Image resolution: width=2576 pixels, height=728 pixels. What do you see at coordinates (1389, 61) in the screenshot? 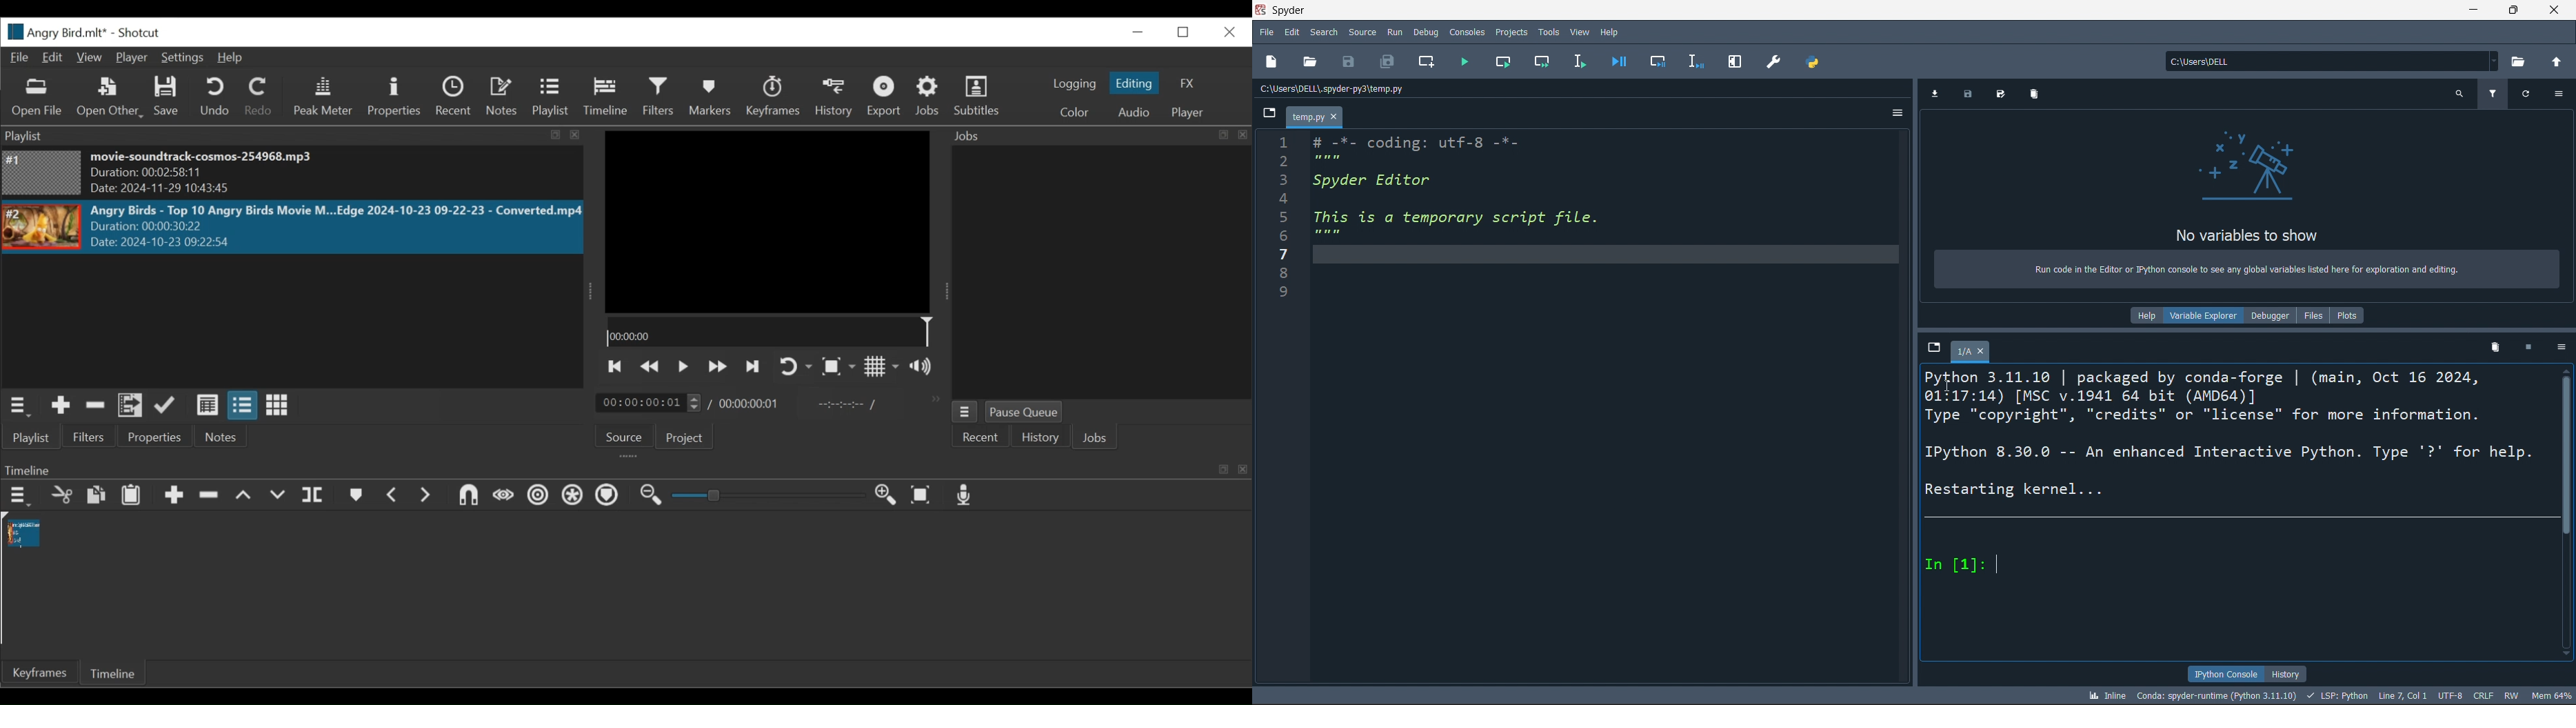
I see `save all` at bounding box center [1389, 61].